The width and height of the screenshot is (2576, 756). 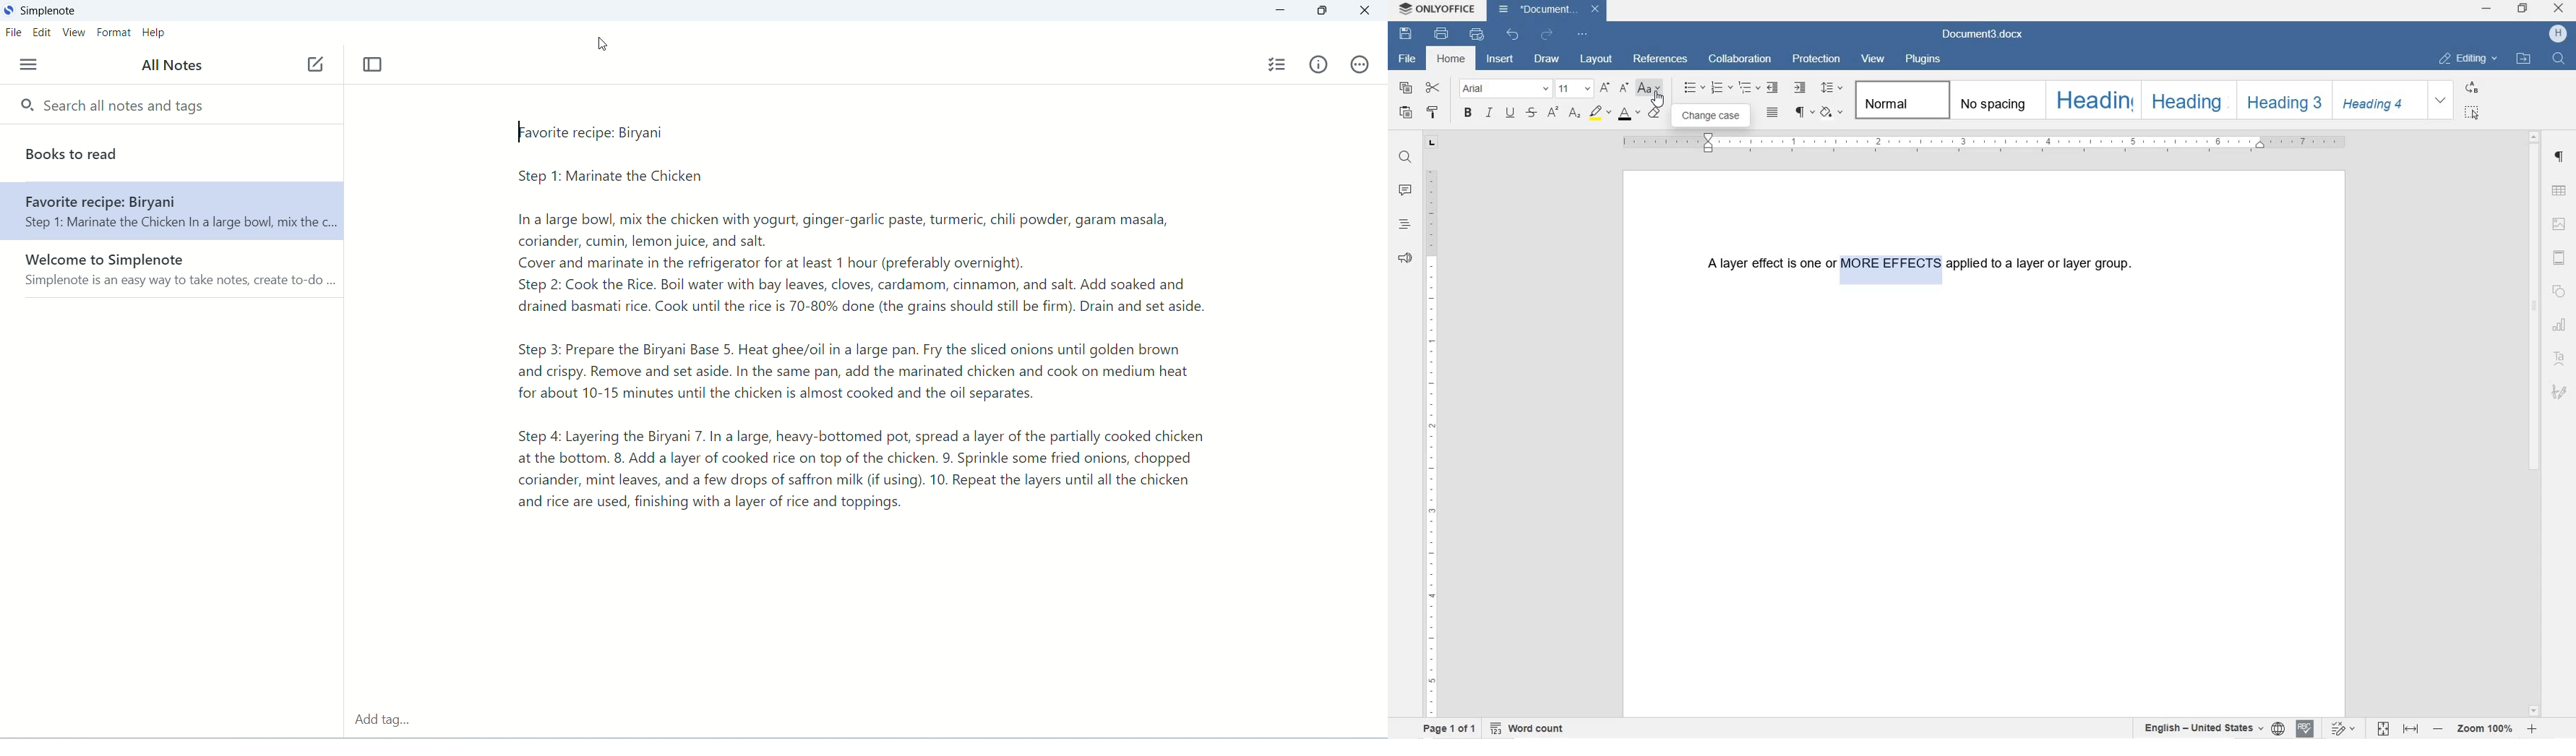 What do you see at coordinates (2185, 99) in the screenshot?
I see `HEADING 2` at bounding box center [2185, 99].